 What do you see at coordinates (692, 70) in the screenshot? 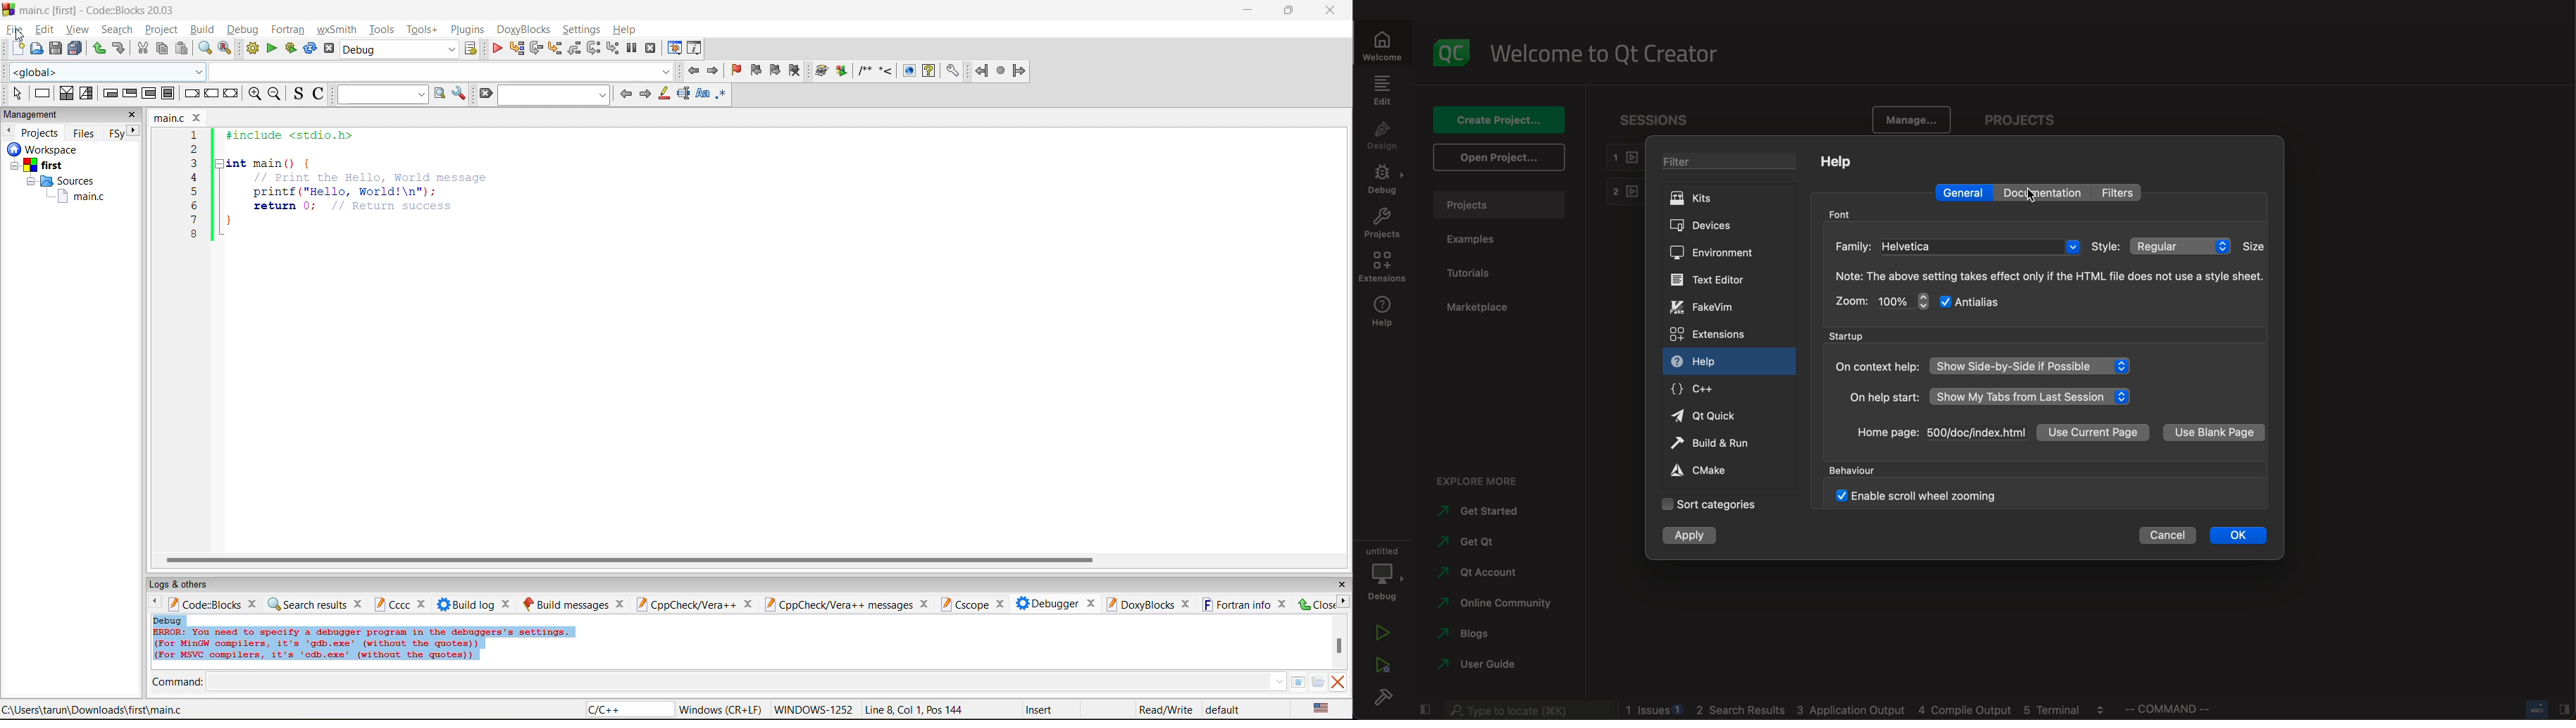
I see `jump back` at bounding box center [692, 70].